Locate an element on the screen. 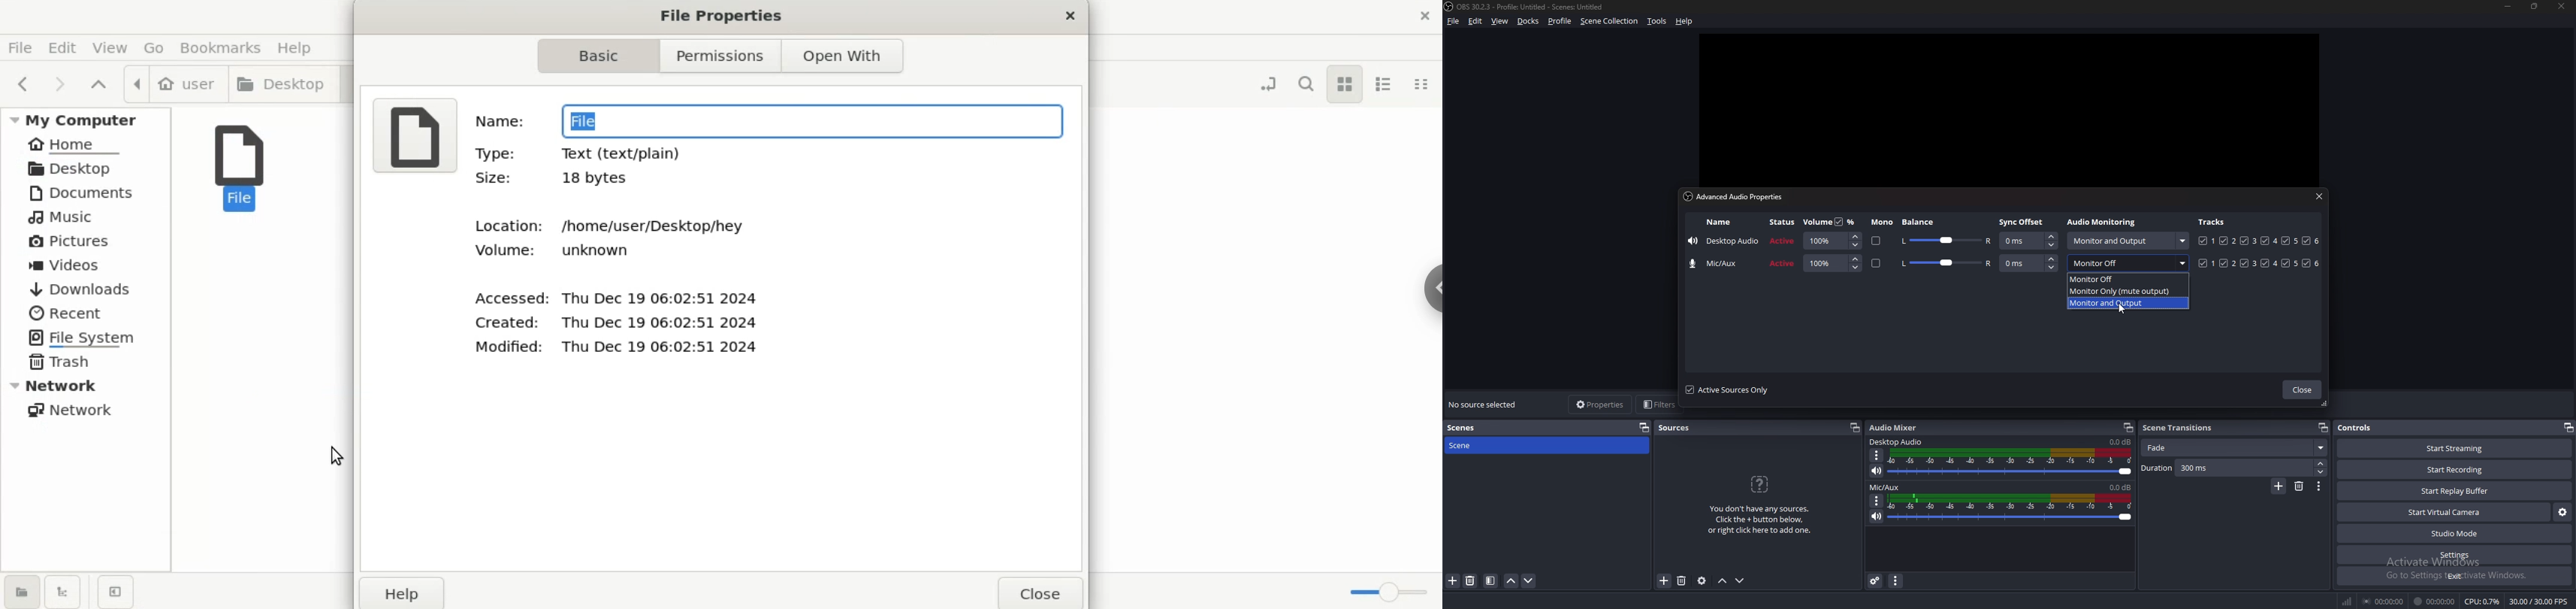  configure virtual camera is located at coordinates (2563, 513).